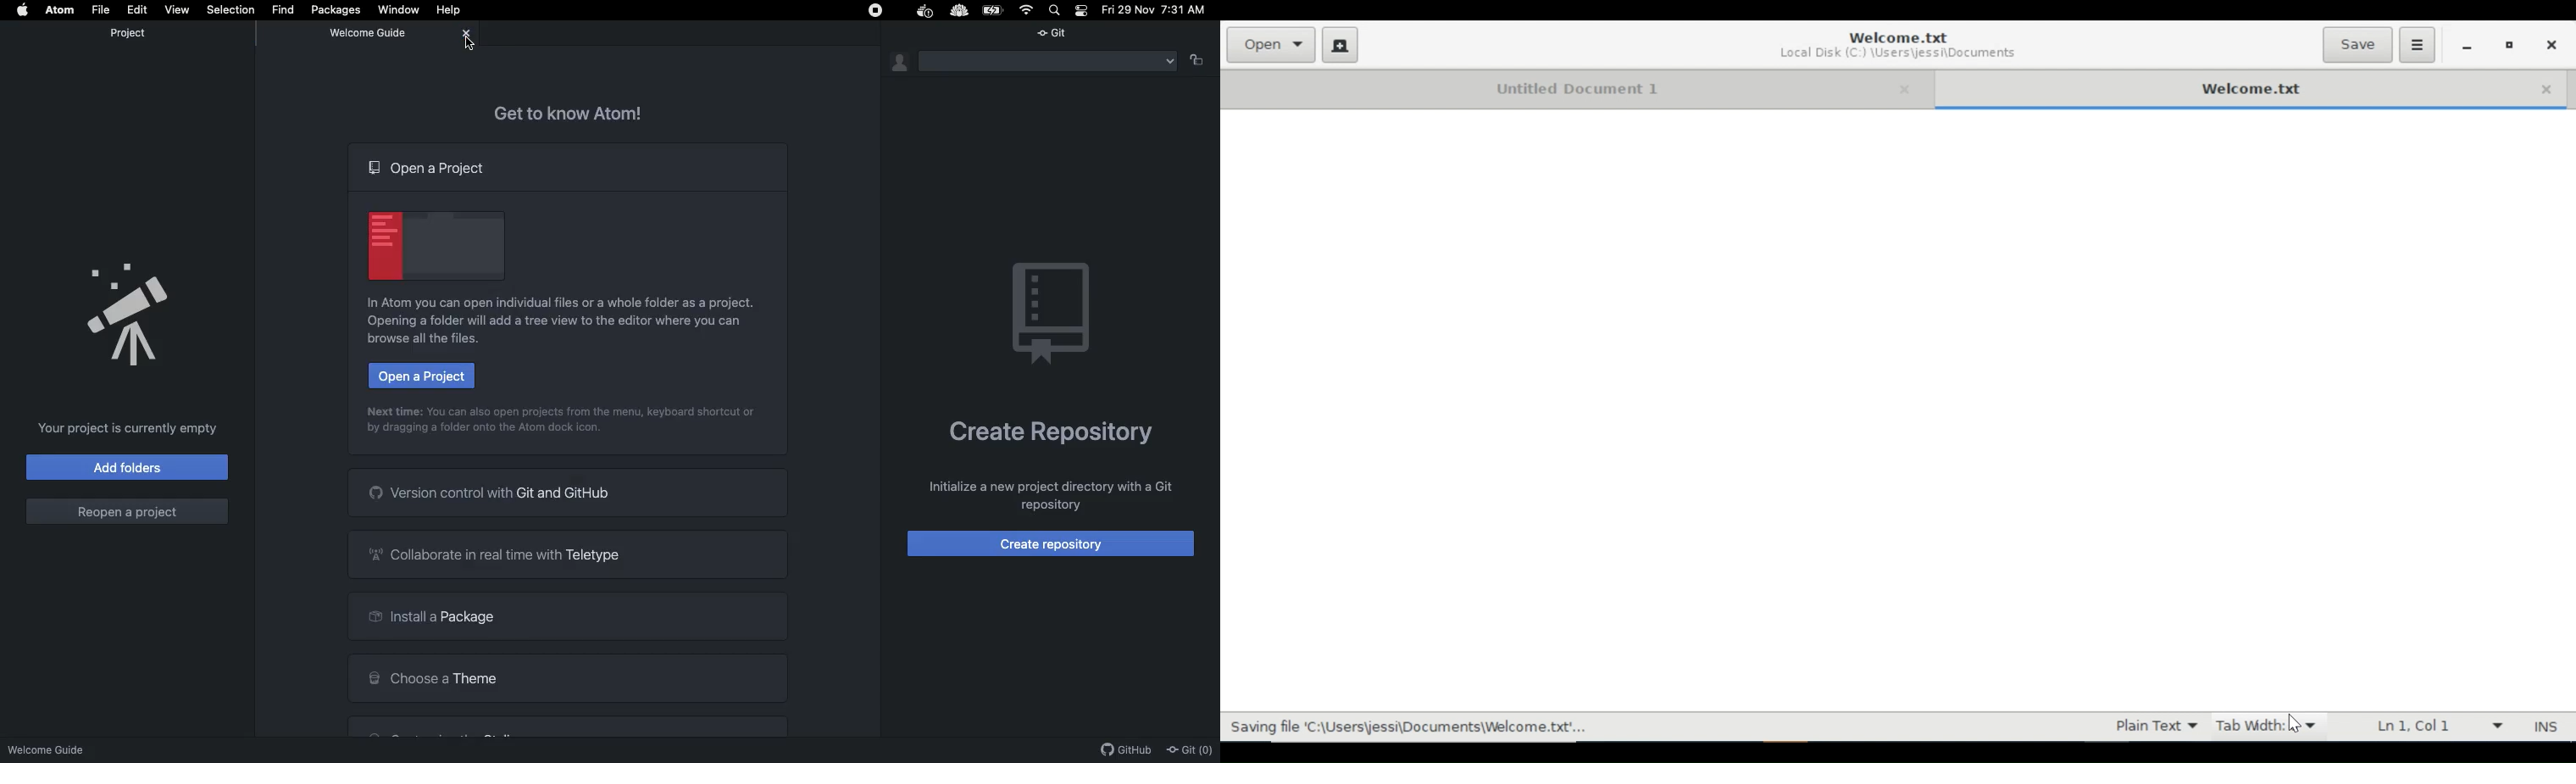 Image resolution: width=2576 pixels, height=784 pixels. I want to click on View, so click(177, 9).